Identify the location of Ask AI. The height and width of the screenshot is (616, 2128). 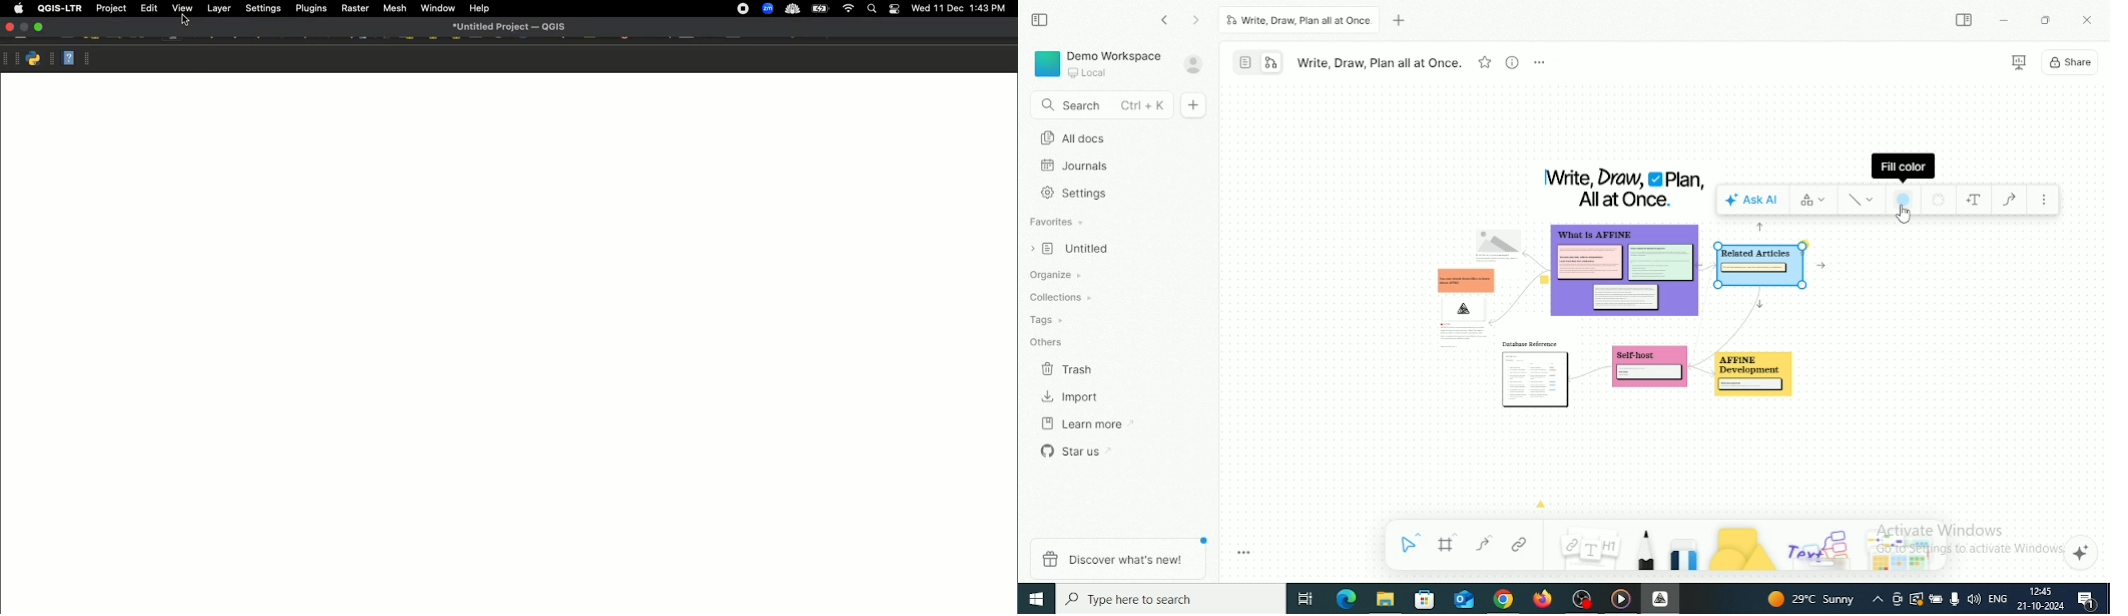
(1753, 199).